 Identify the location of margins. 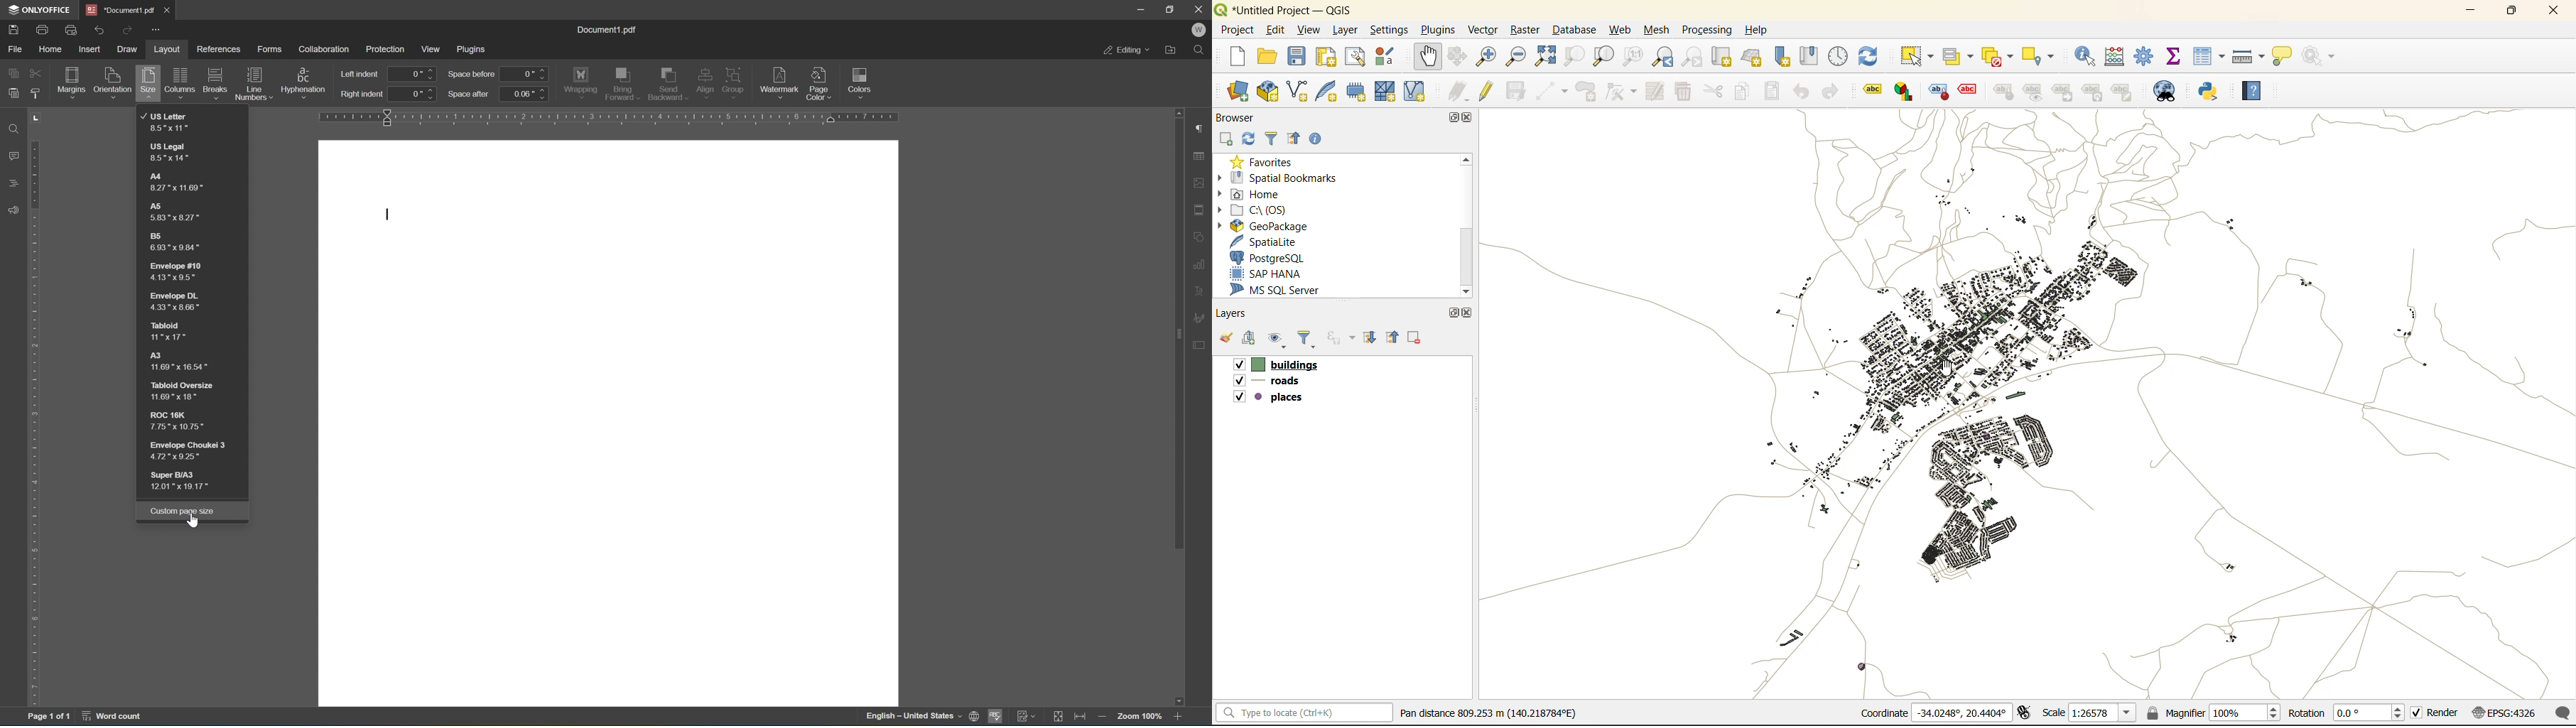
(71, 81).